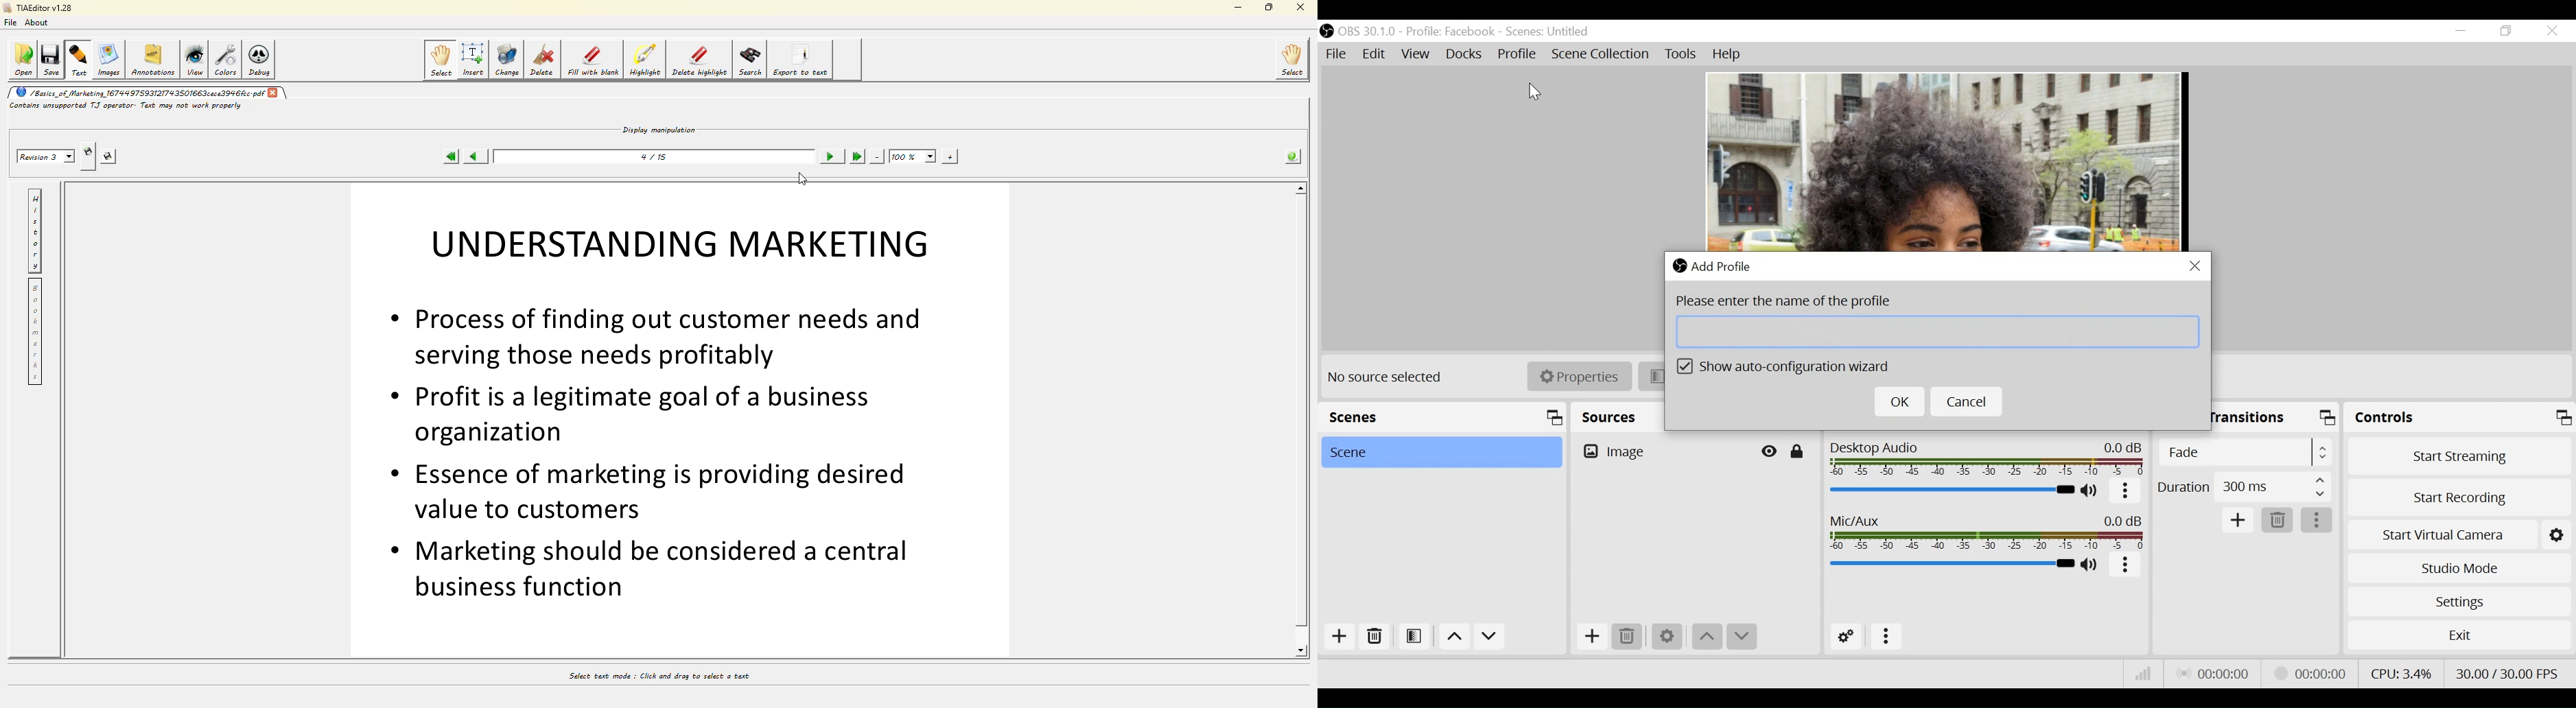 Image resolution: width=2576 pixels, height=728 pixels. Describe the element at coordinates (1591, 637) in the screenshot. I see `Add` at that location.